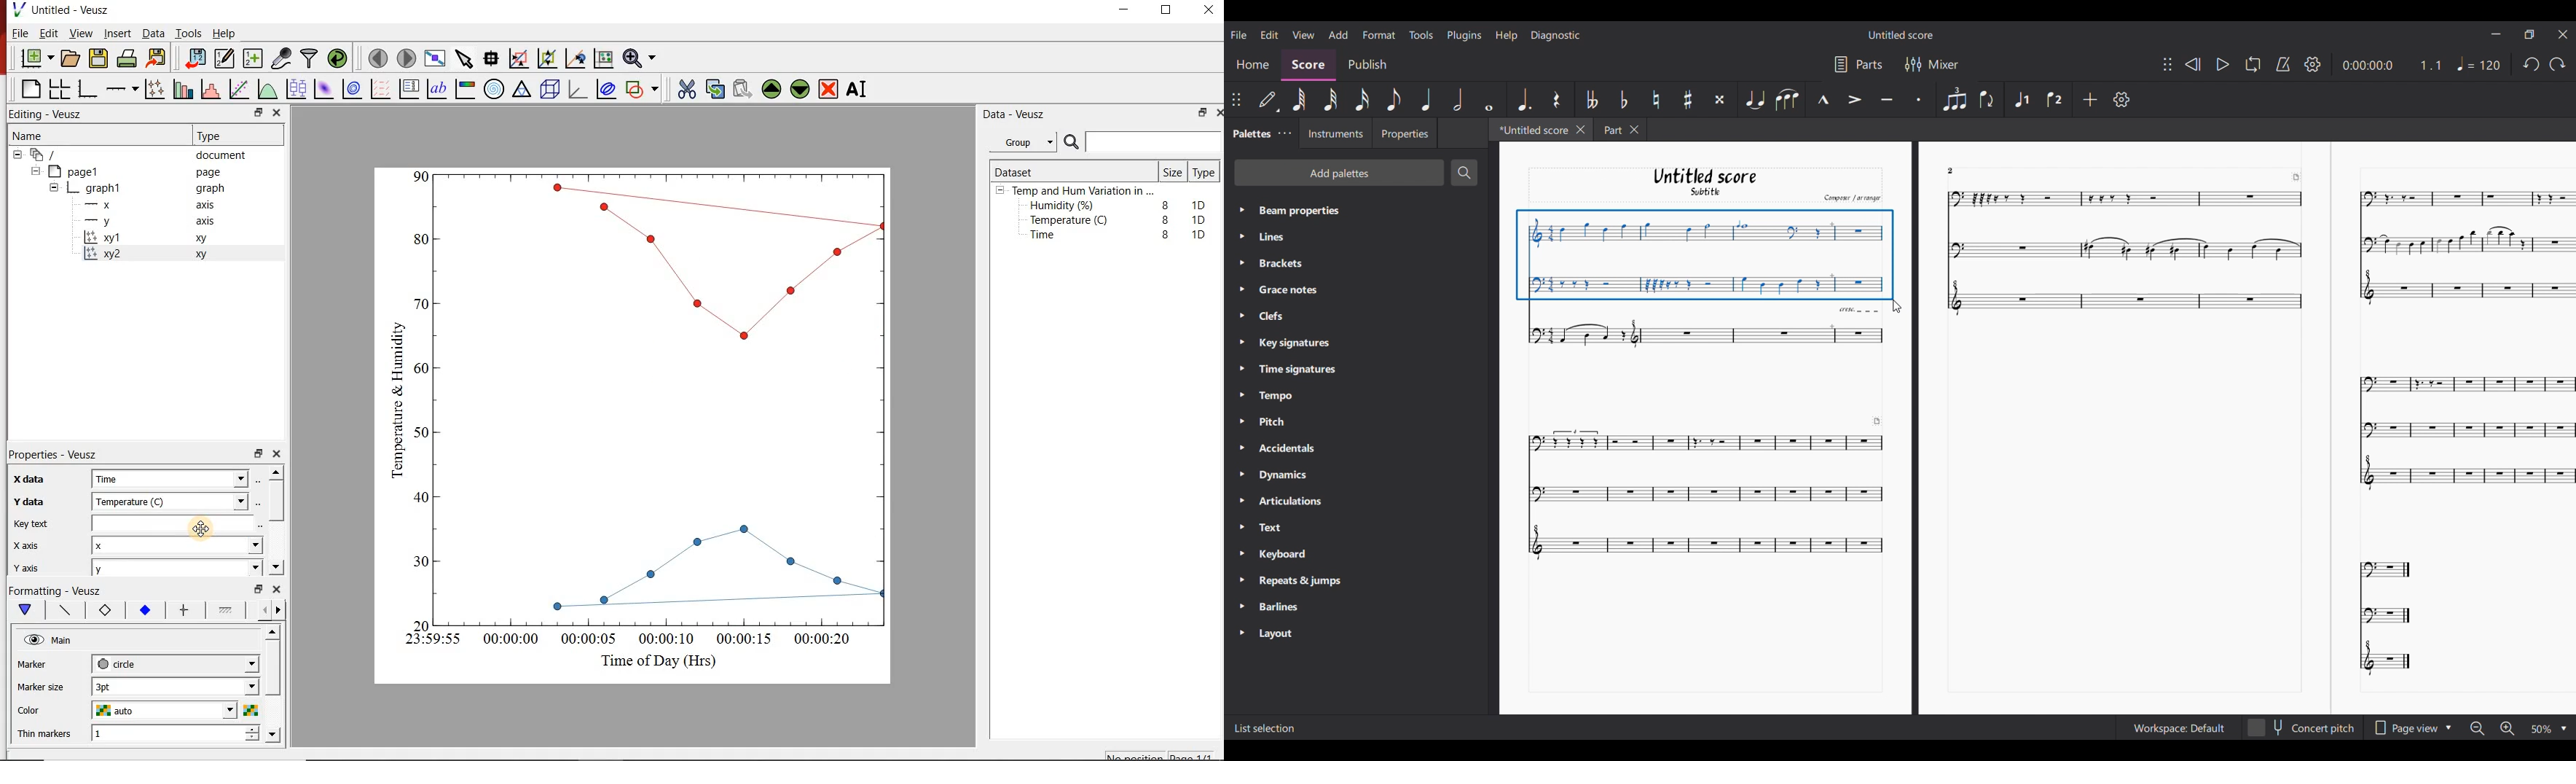  What do you see at coordinates (1239, 476) in the screenshot?
I see `` at bounding box center [1239, 476].